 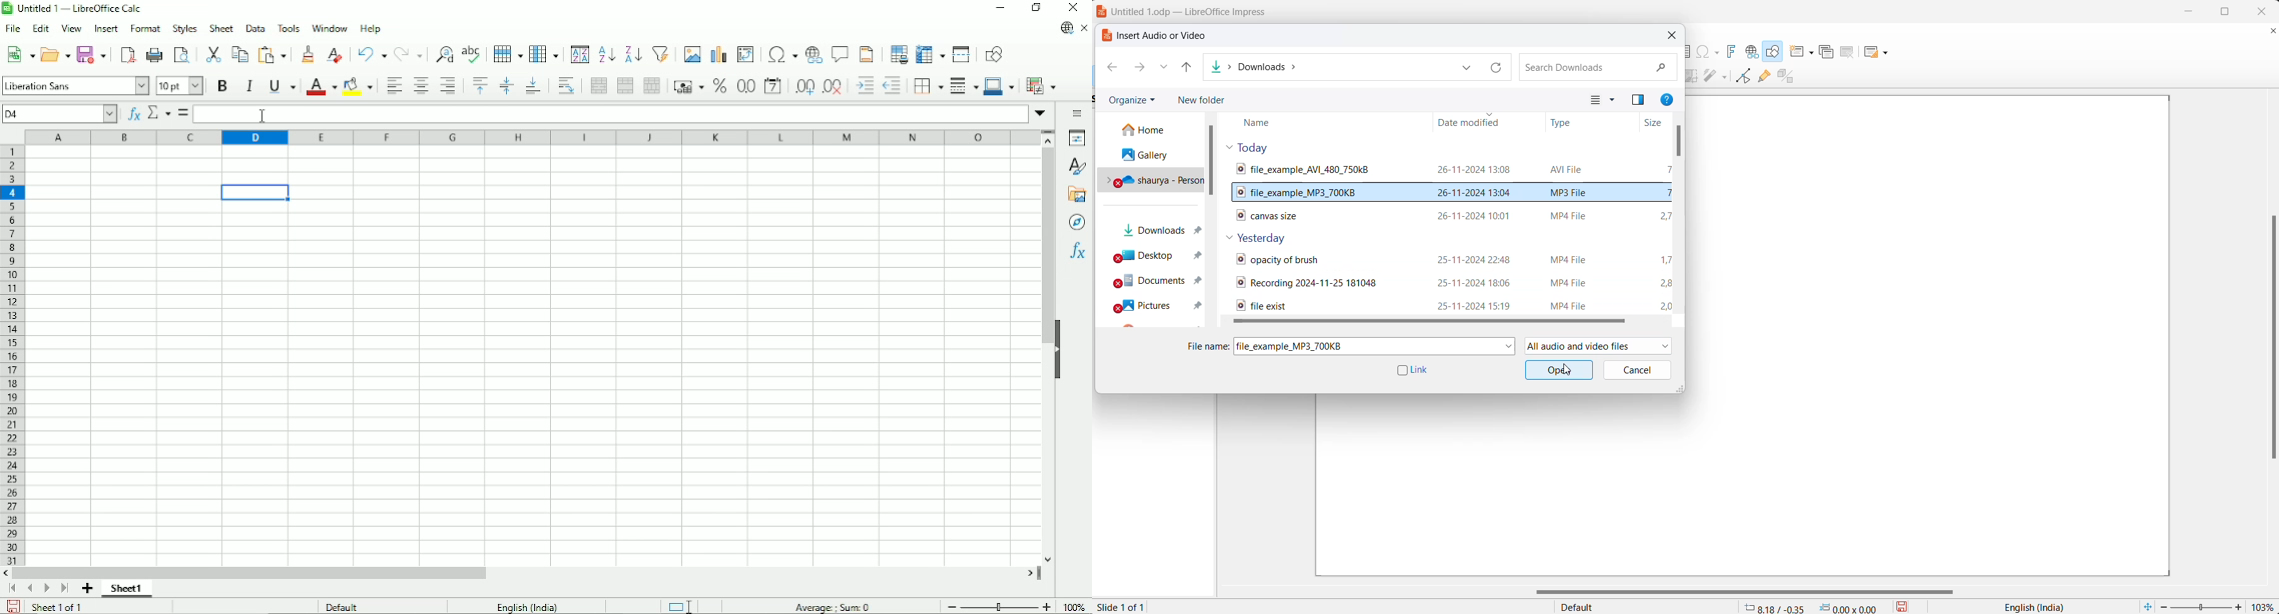 I want to click on Conditional, so click(x=1044, y=86).